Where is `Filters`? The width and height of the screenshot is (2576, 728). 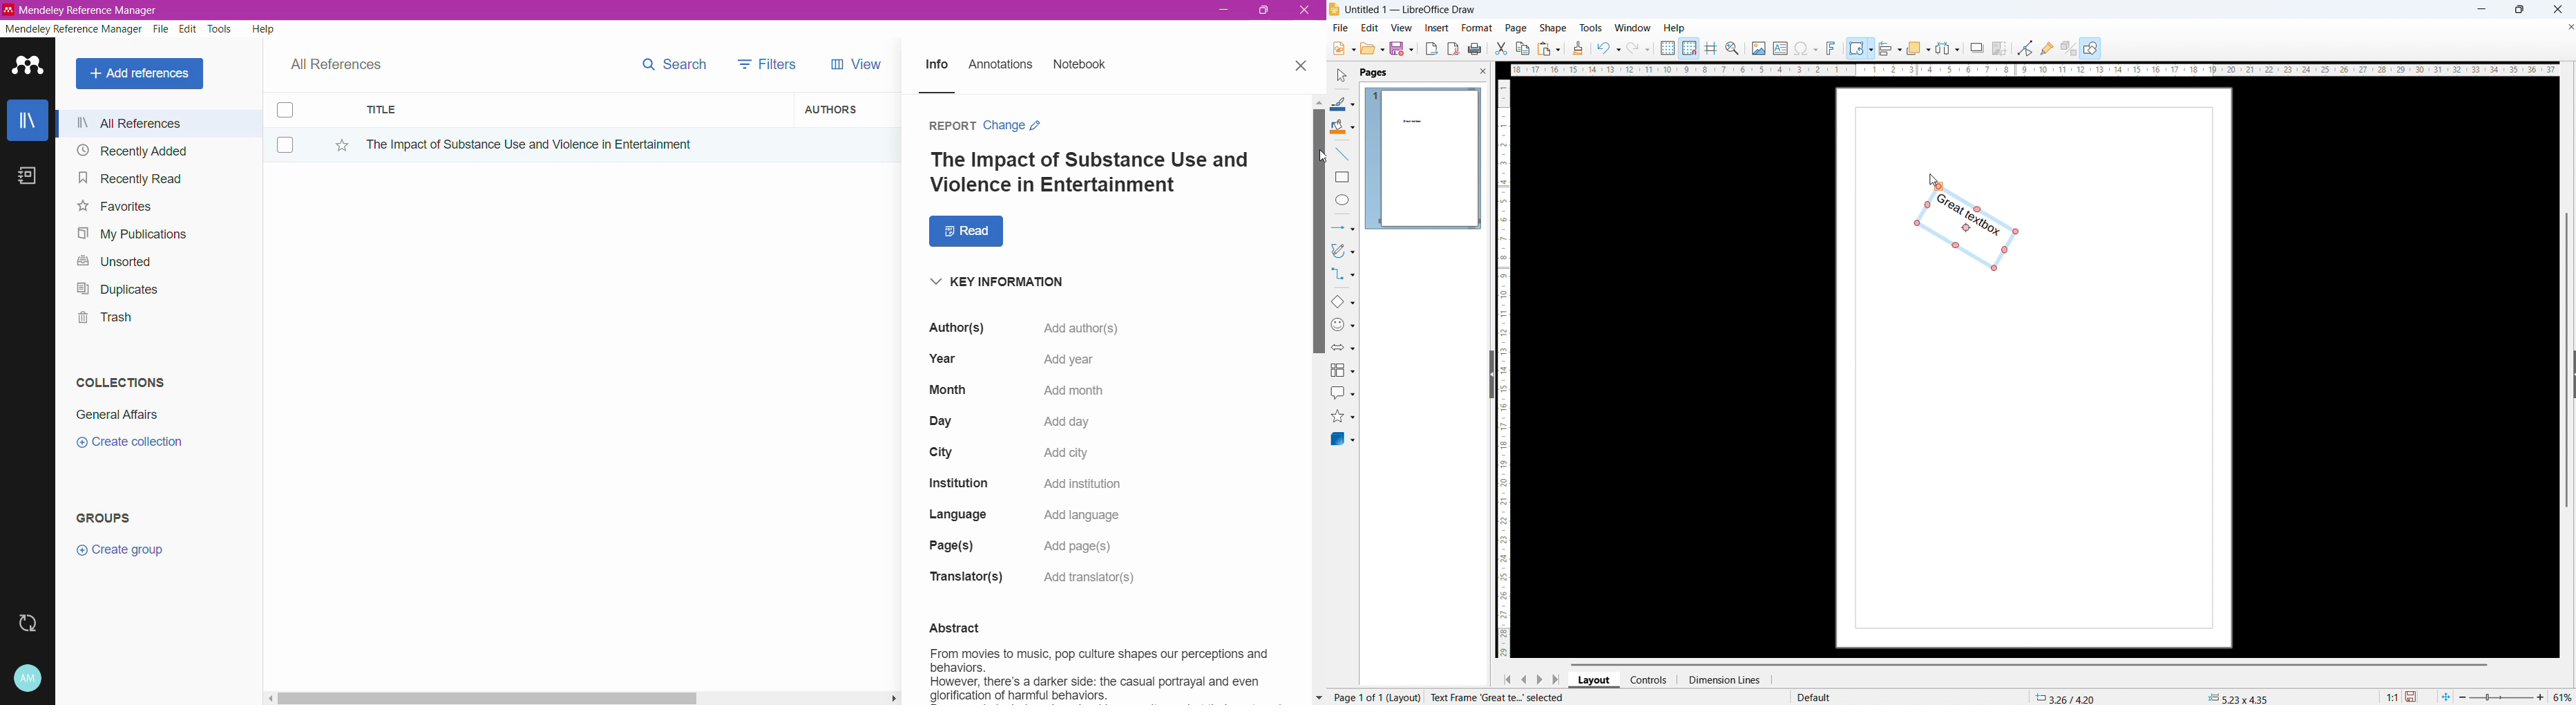 Filters is located at coordinates (764, 64).